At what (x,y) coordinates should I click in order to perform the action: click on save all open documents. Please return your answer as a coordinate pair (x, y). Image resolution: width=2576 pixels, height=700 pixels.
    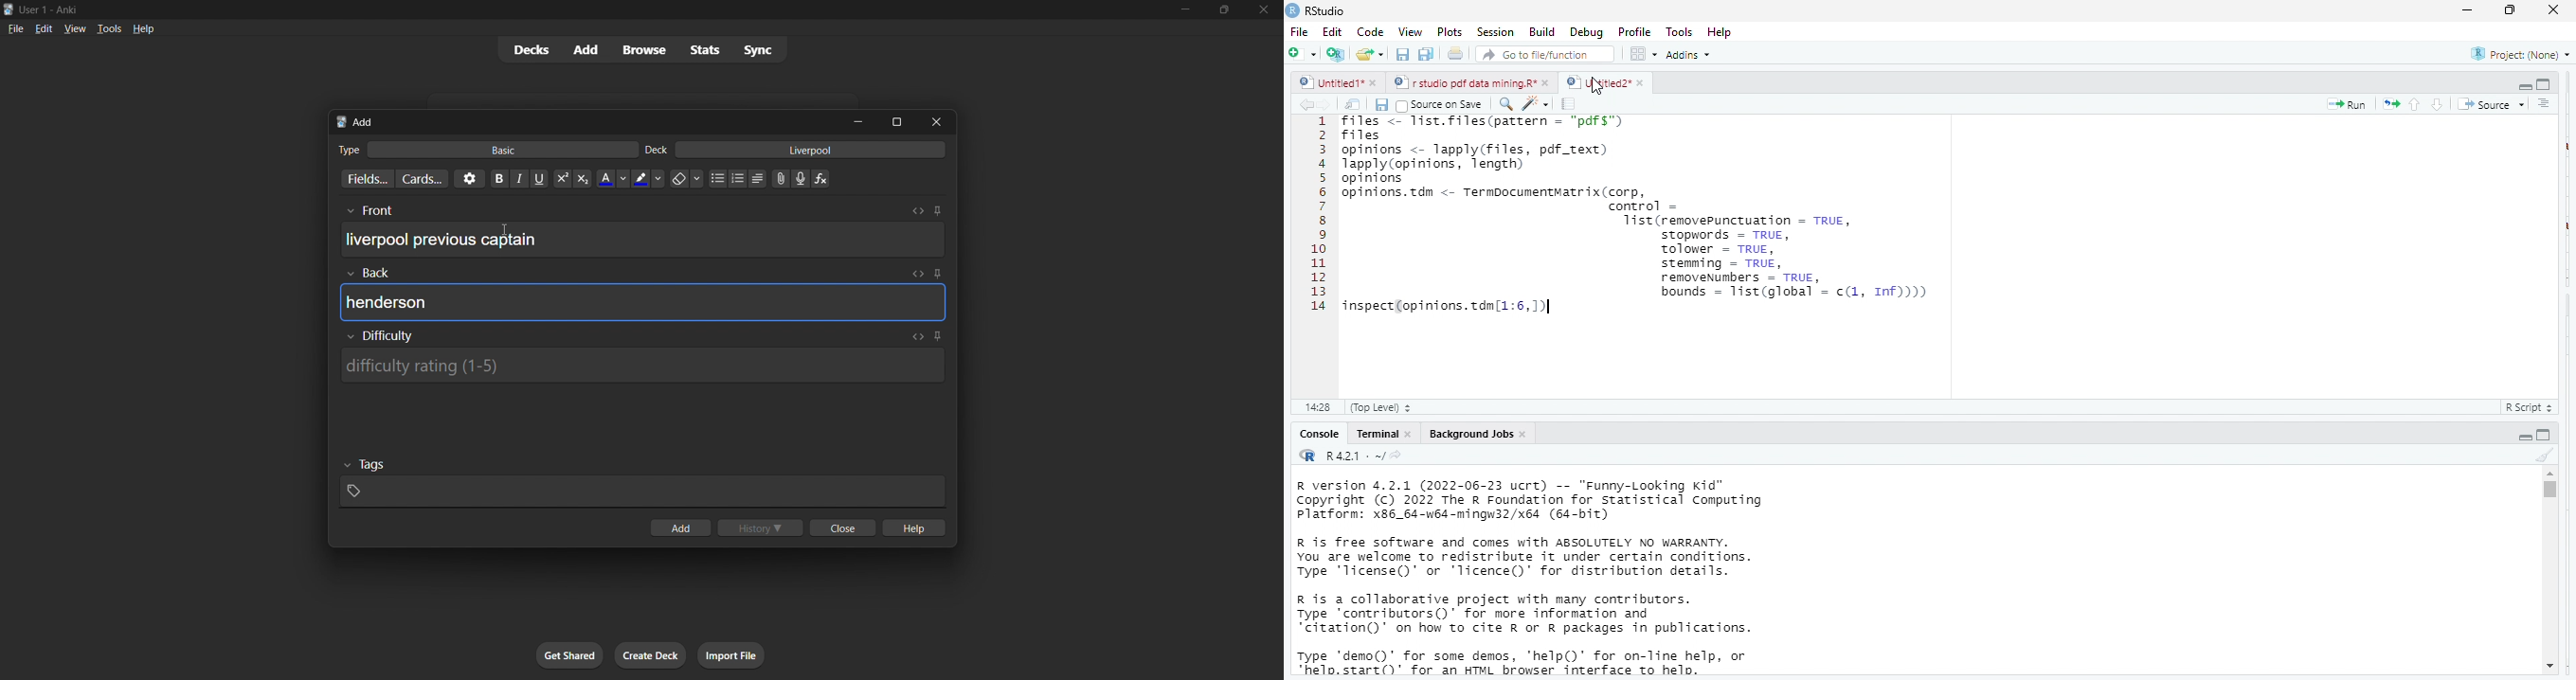
    Looking at the image, I should click on (1427, 55).